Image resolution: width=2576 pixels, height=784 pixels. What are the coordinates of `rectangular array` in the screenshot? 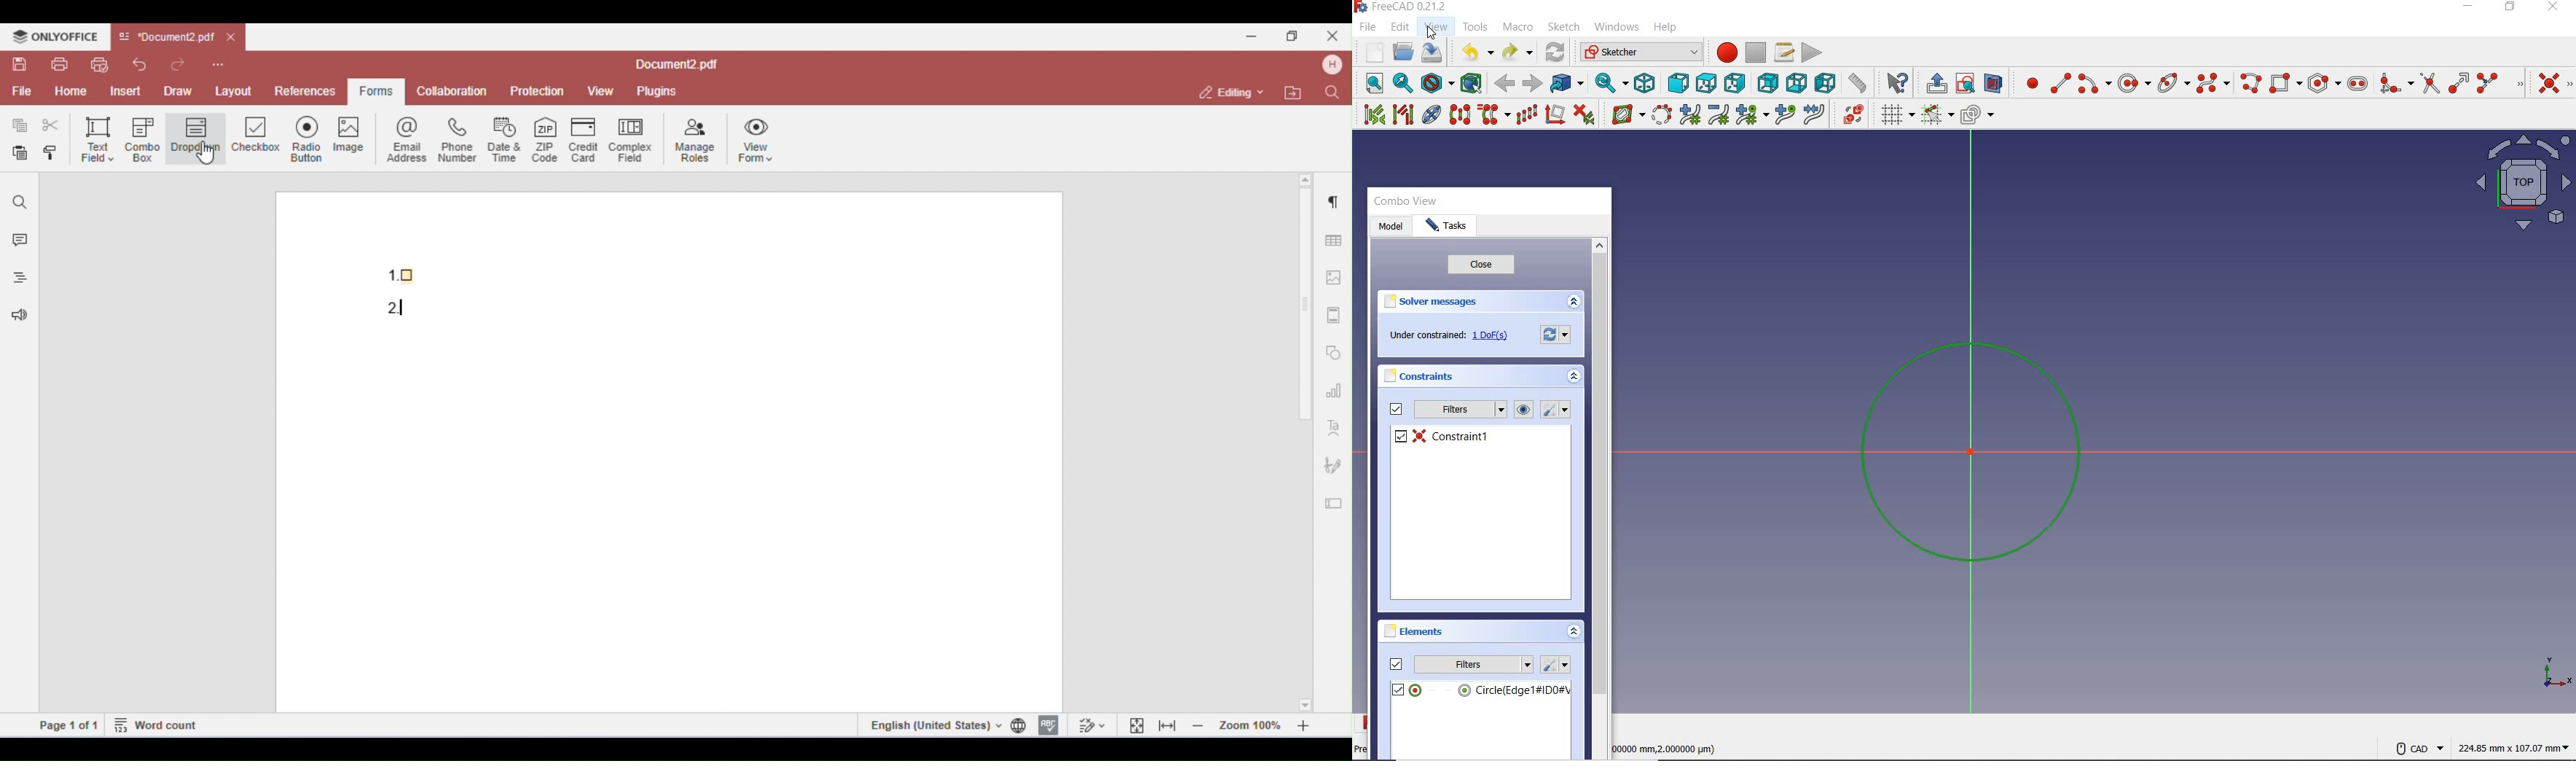 It's located at (1528, 114).